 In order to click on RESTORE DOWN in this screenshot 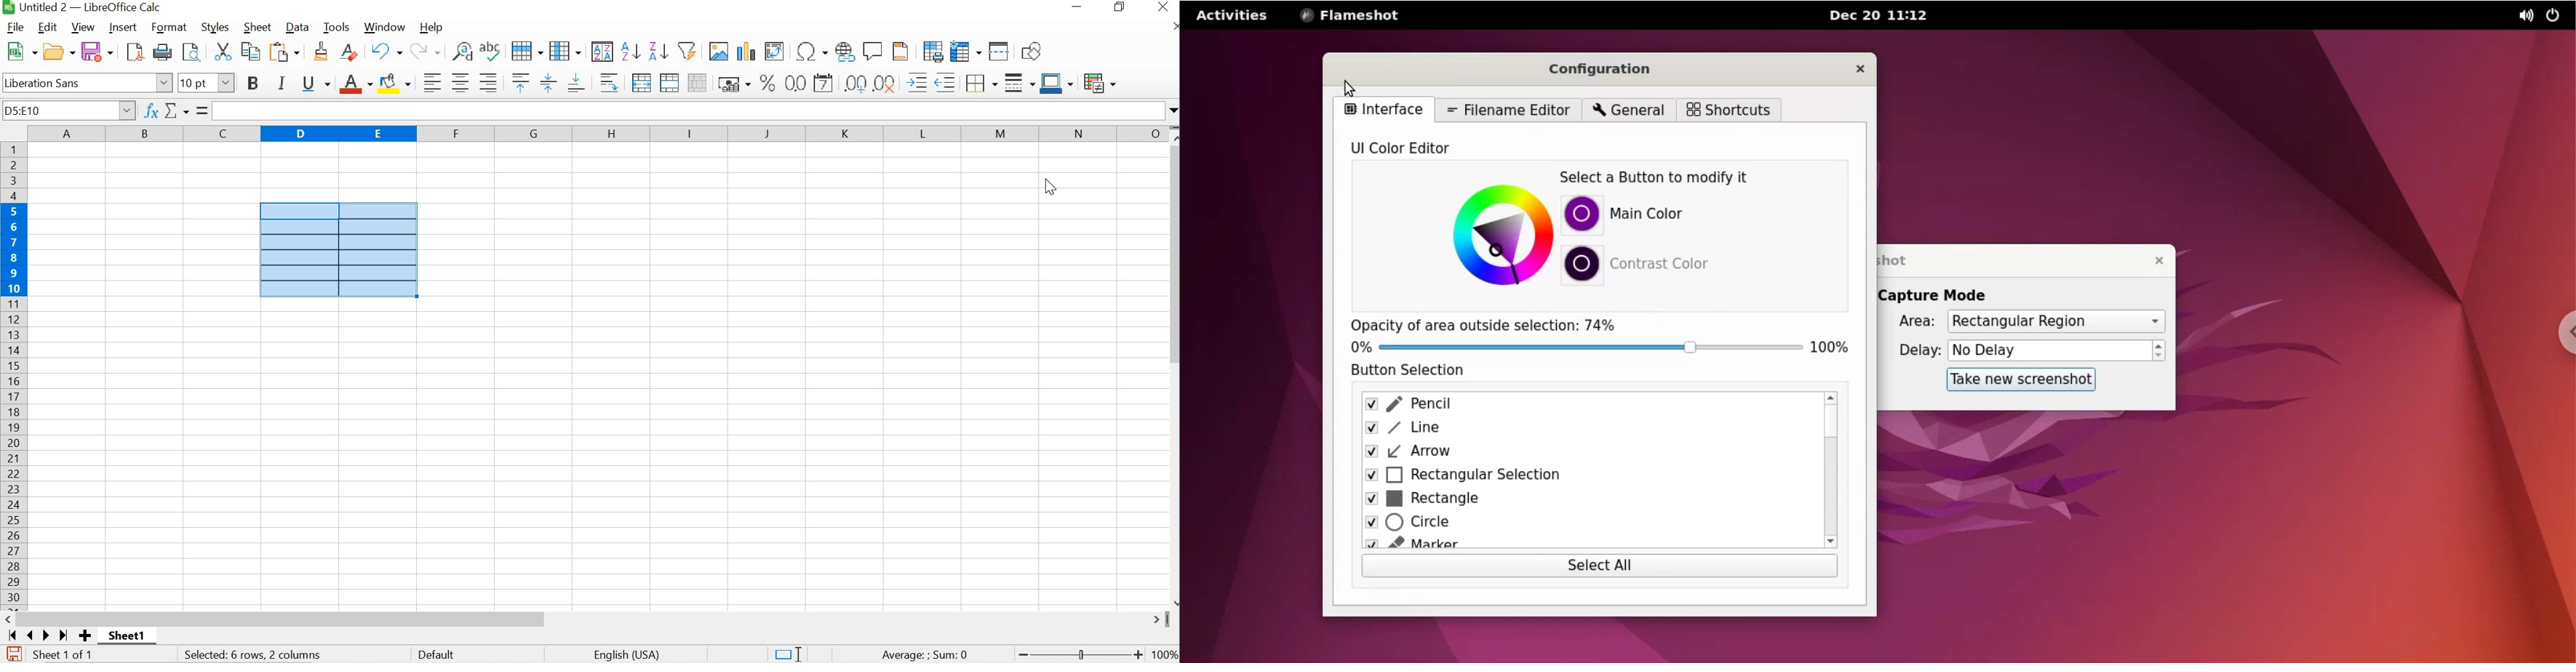, I will do `click(1119, 7)`.